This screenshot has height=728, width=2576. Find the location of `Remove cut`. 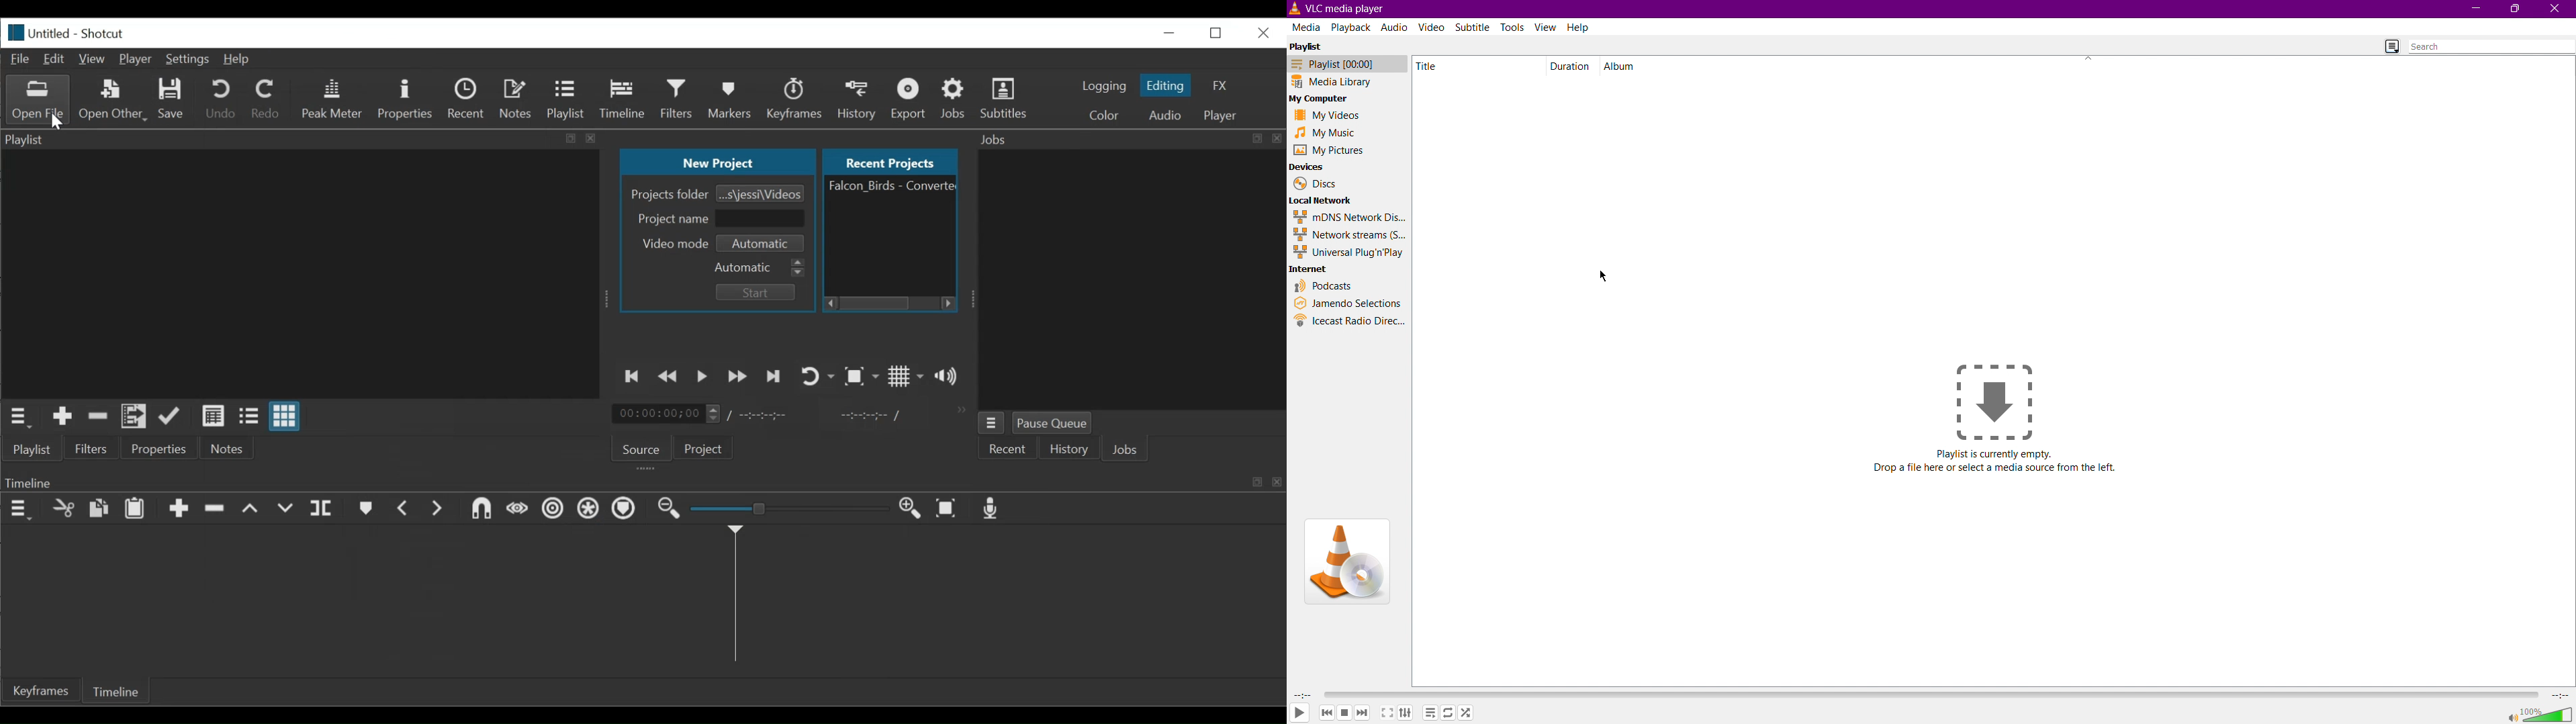

Remove cut is located at coordinates (95, 417).